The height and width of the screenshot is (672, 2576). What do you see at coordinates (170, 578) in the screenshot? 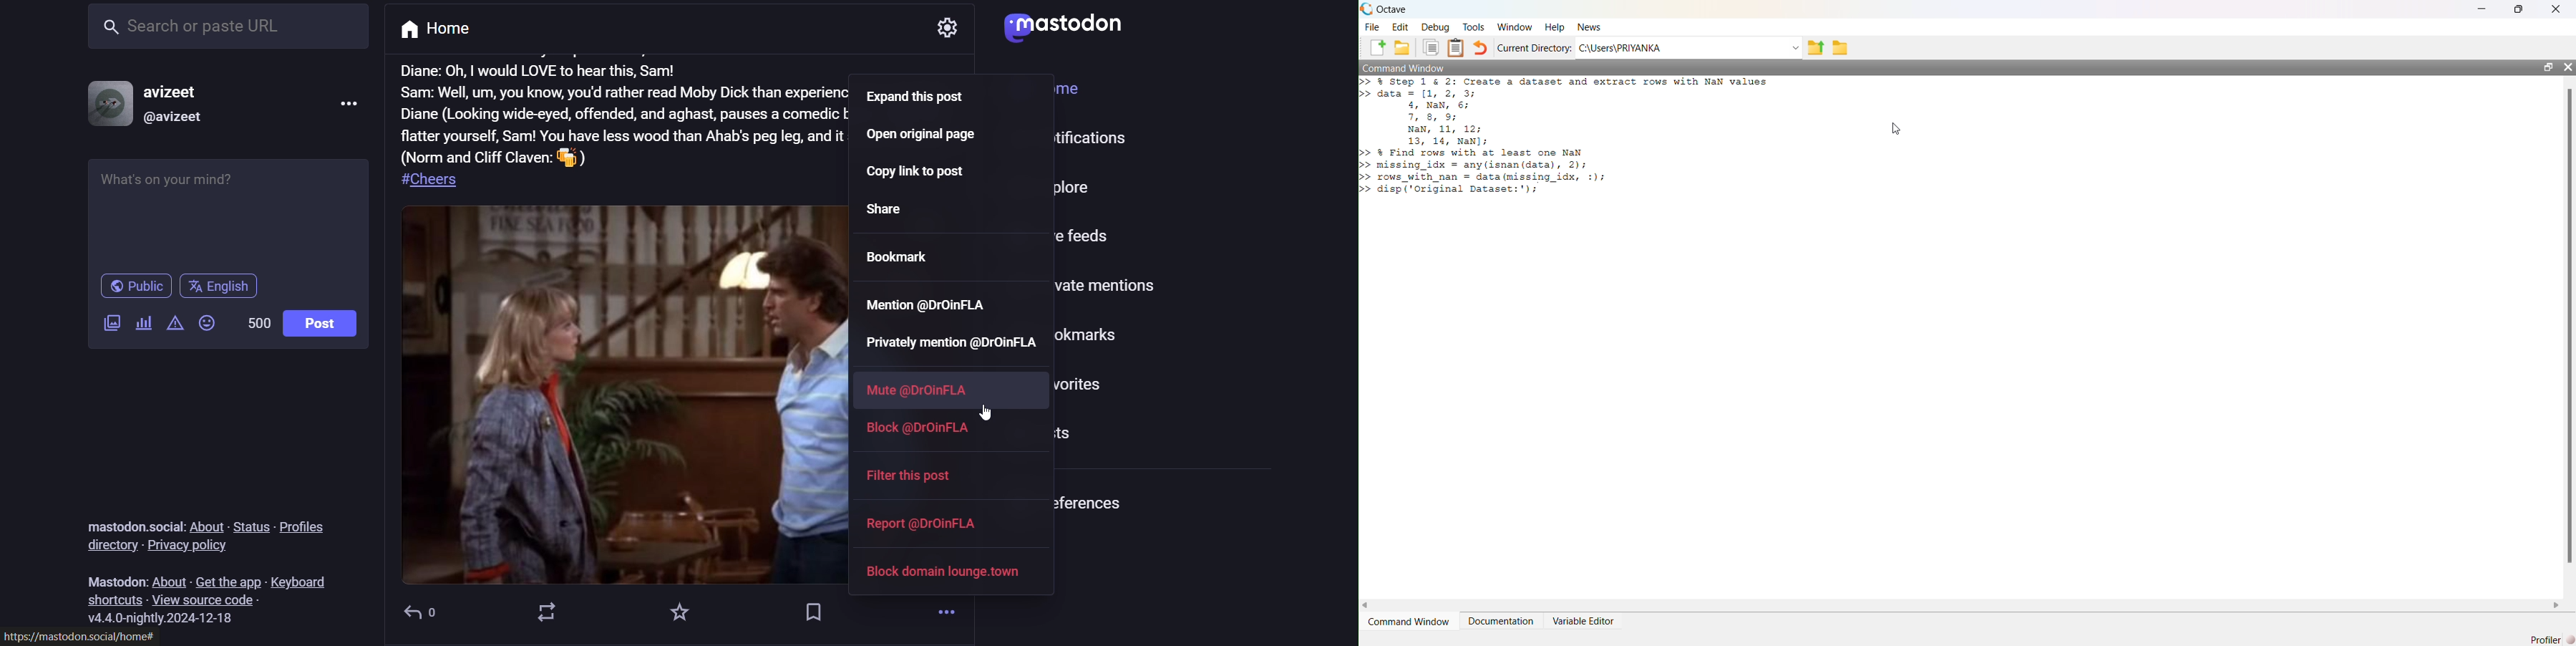
I see `about` at bounding box center [170, 578].